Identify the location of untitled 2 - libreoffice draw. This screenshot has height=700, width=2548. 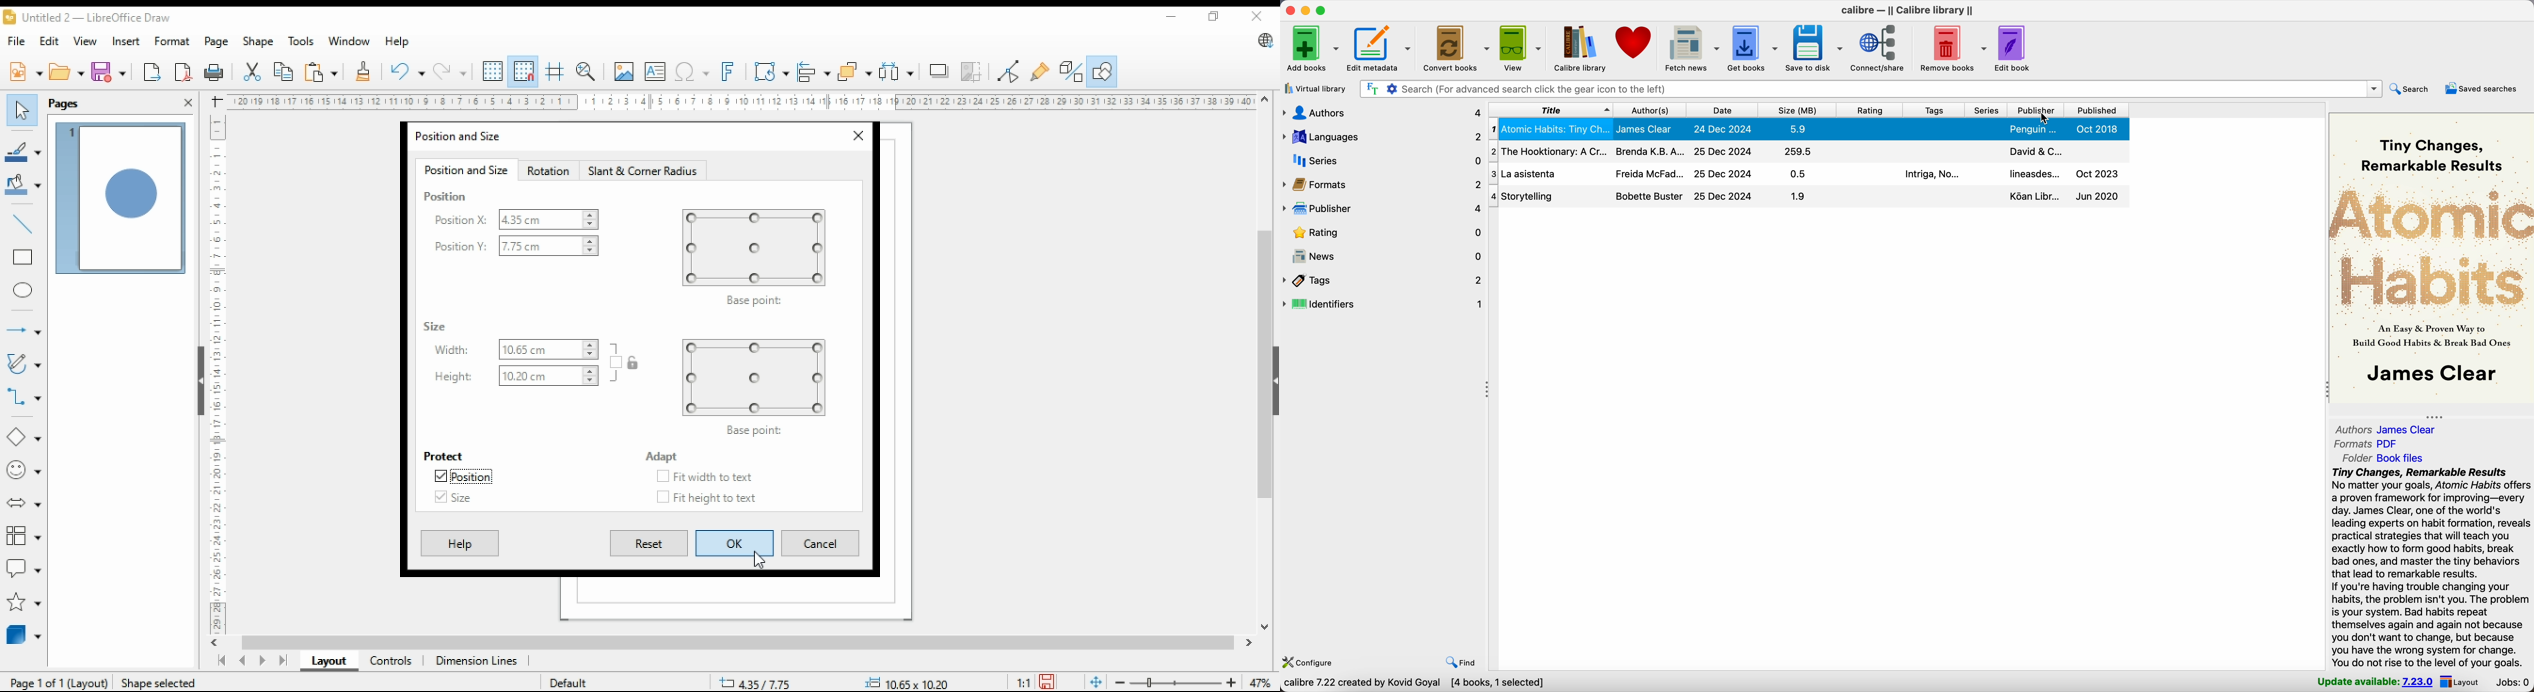
(94, 19).